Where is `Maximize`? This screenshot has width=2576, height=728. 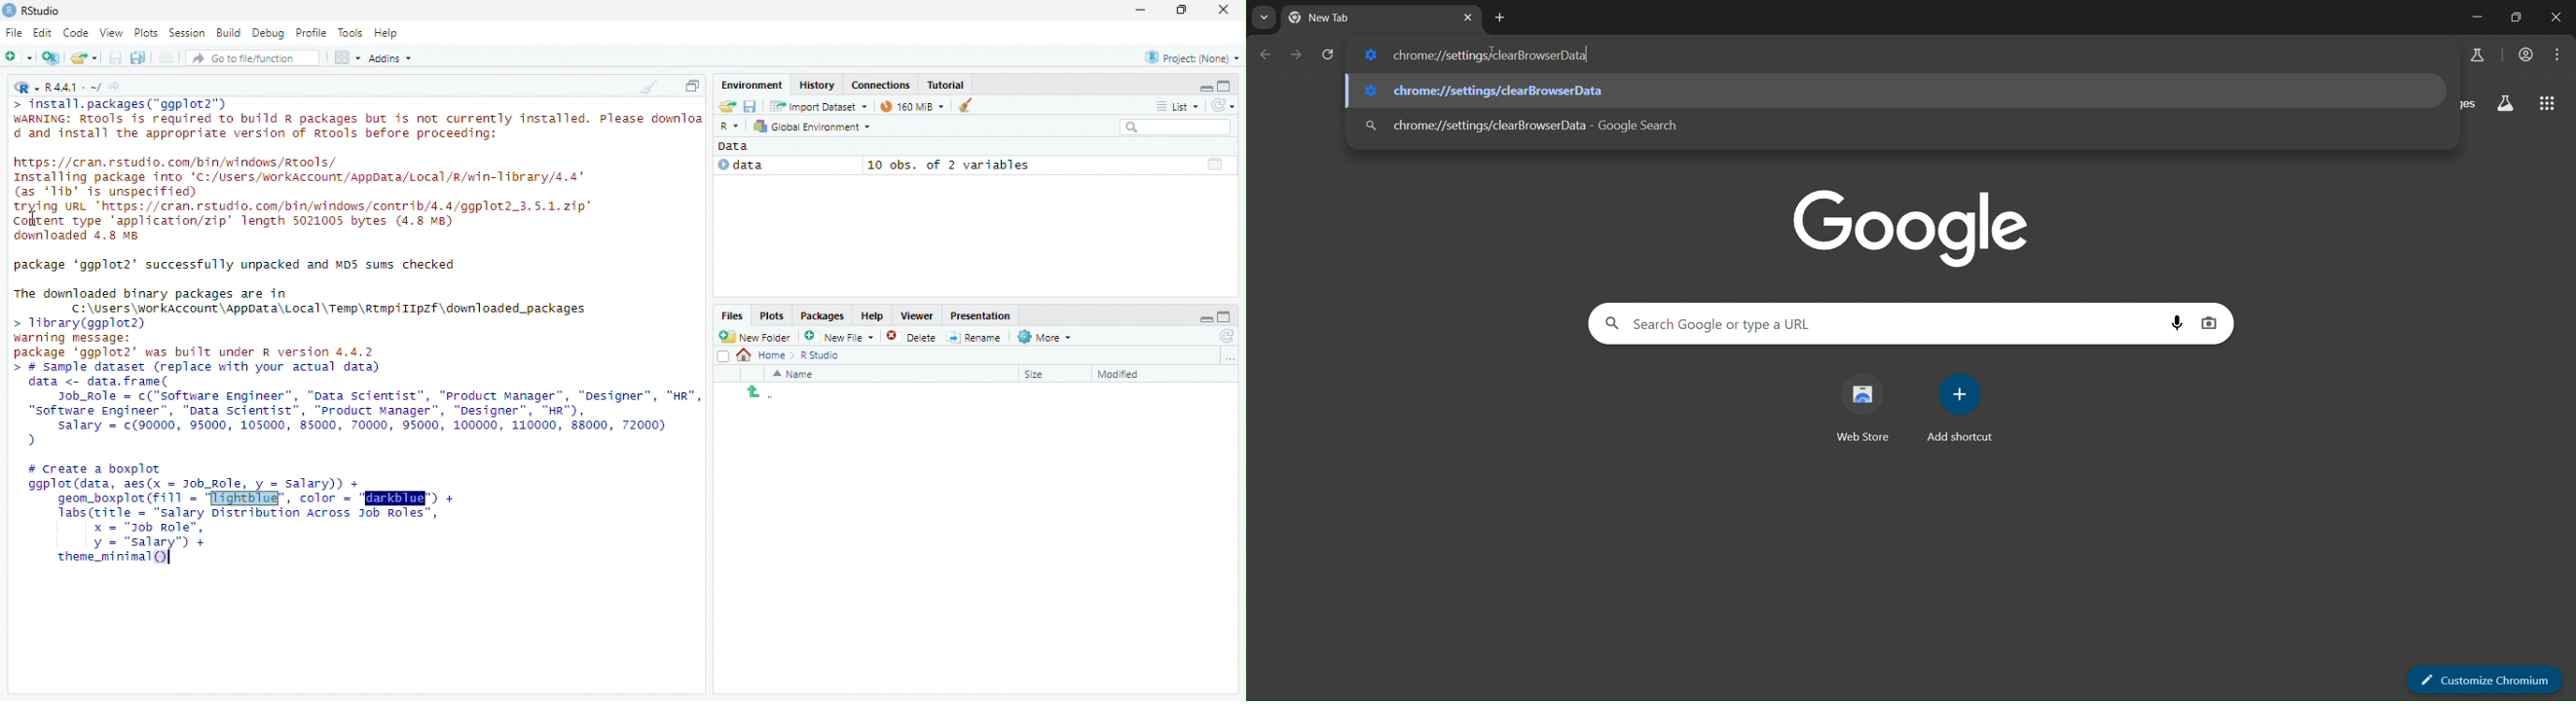 Maximize is located at coordinates (1184, 10).